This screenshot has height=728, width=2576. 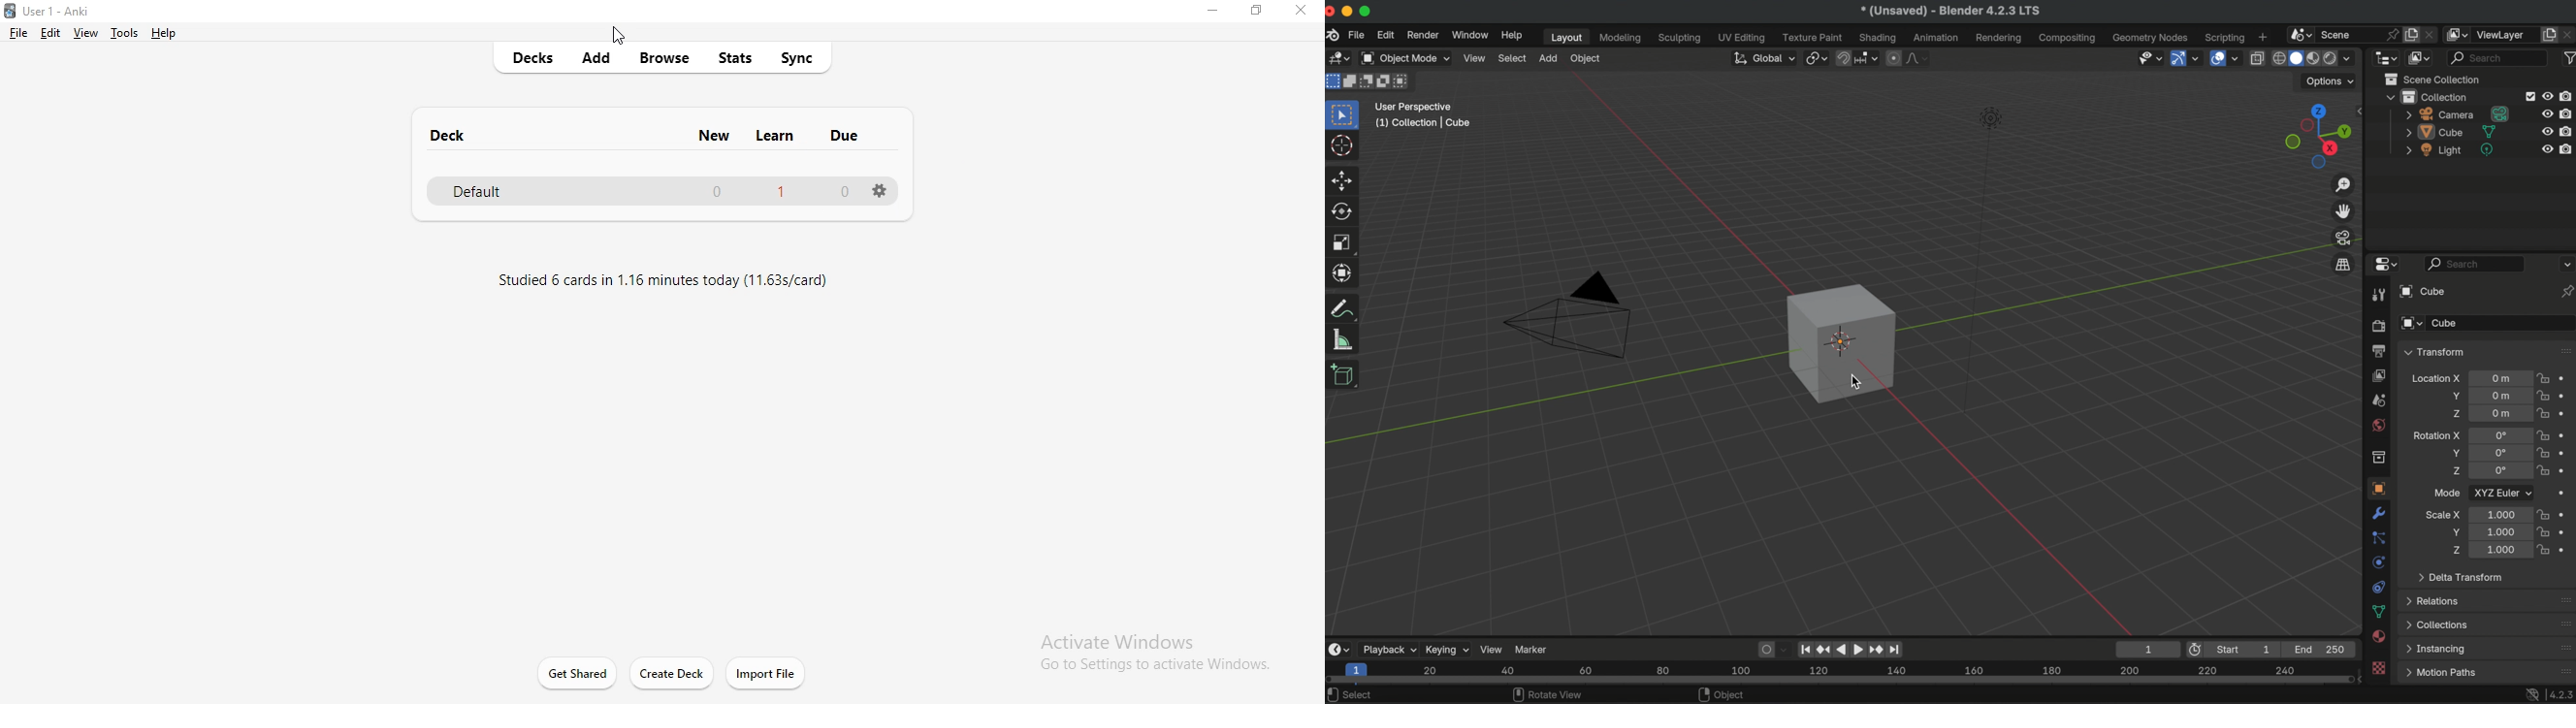 What do you see at coordinates (2564, 514) in the screenshot?
I see `animate property` at bounding box center [2564, 514].